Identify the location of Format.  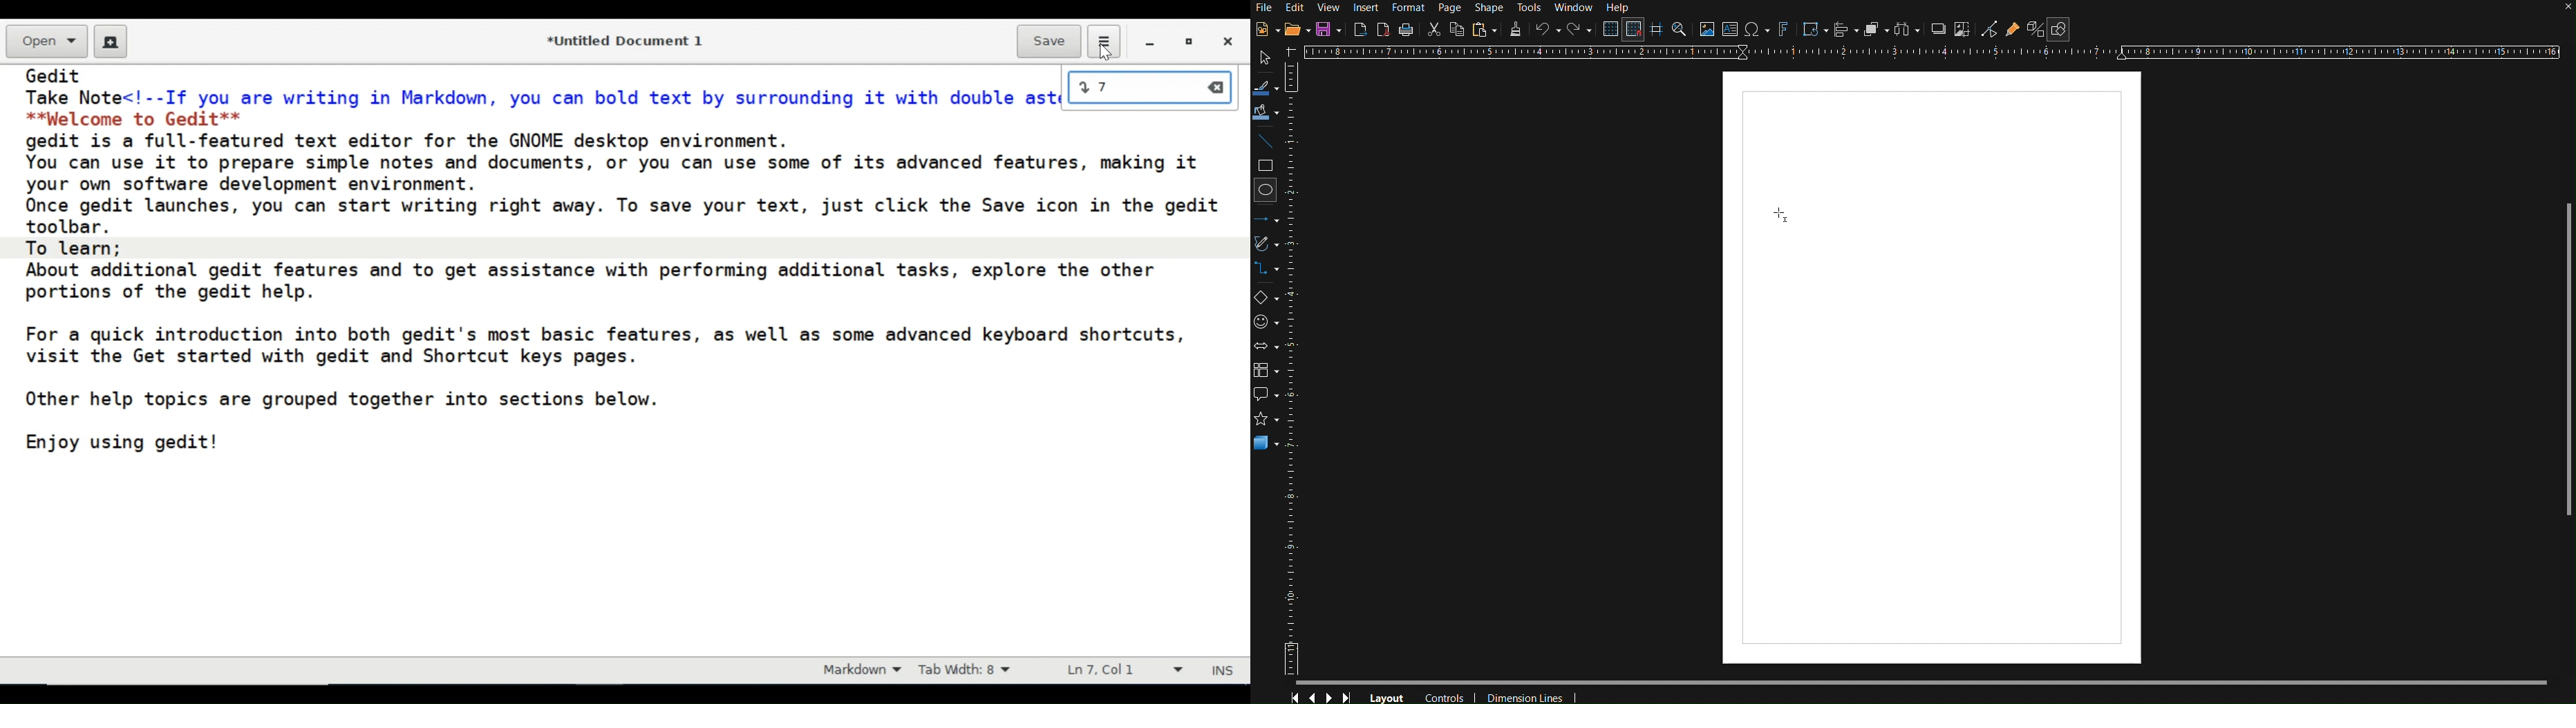
(1410, 8).